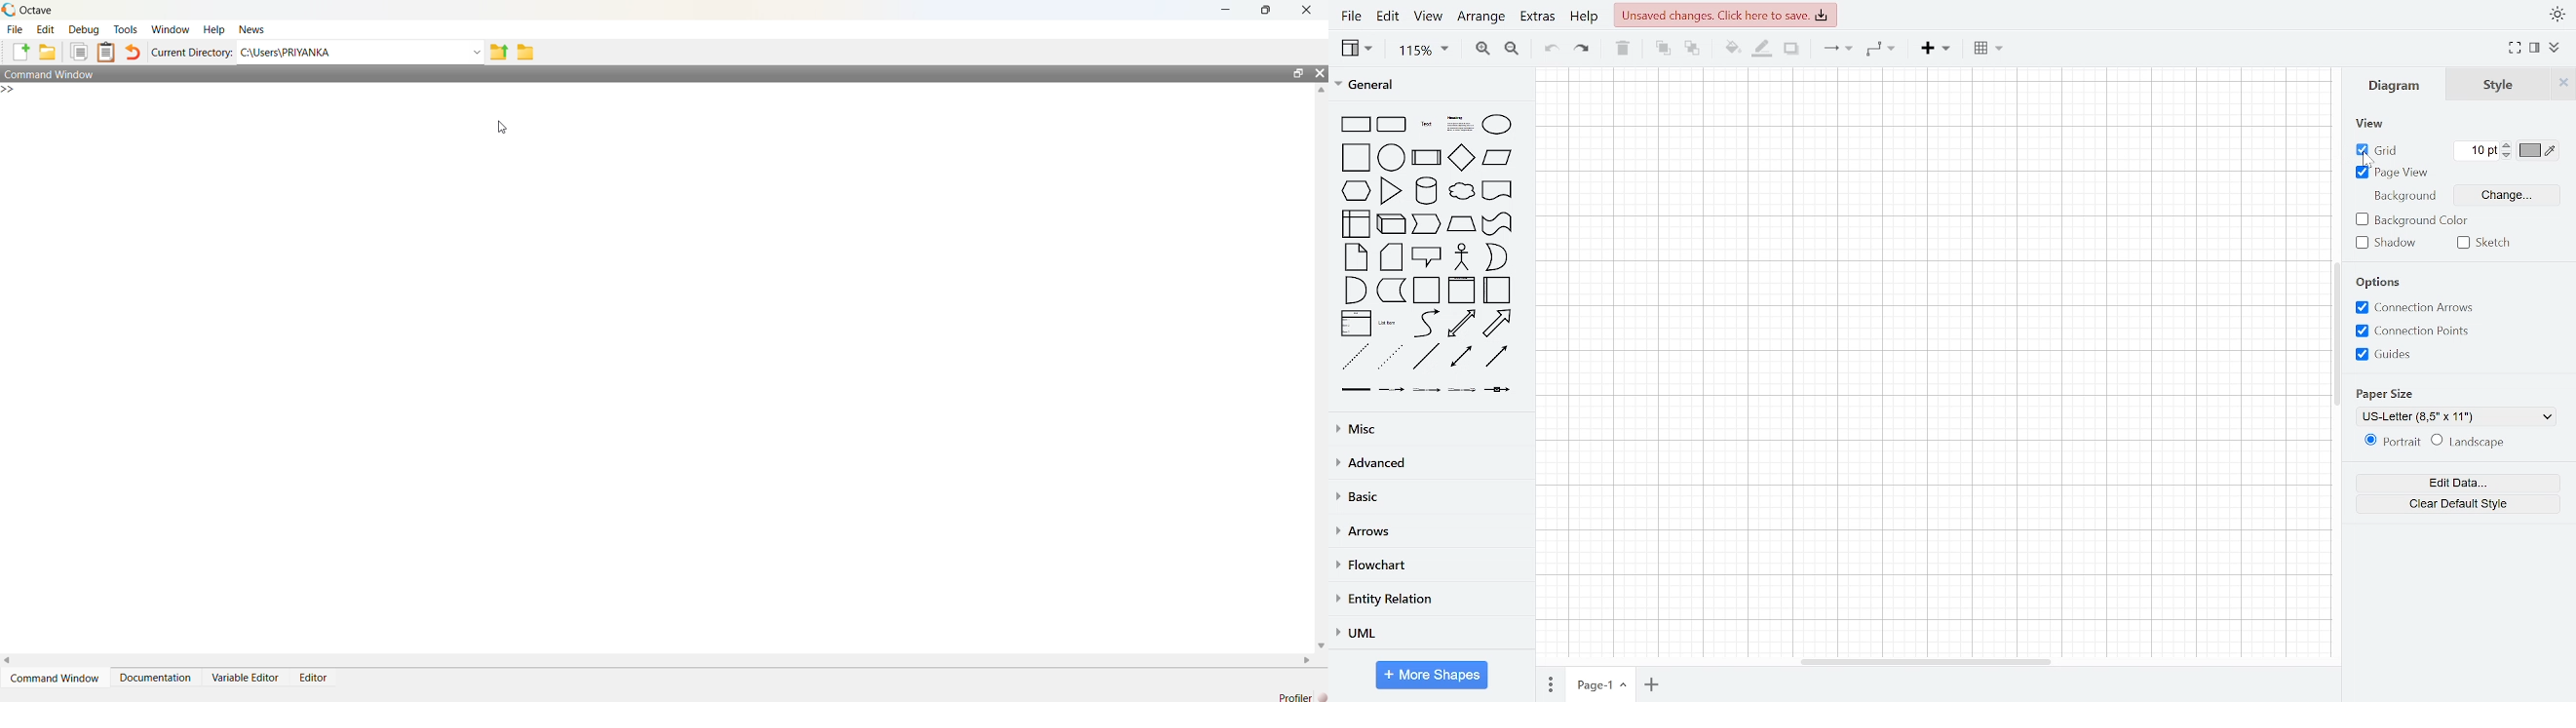 This screenshot has height=728, width=2576. I want to click on link, so click(1357, 389).